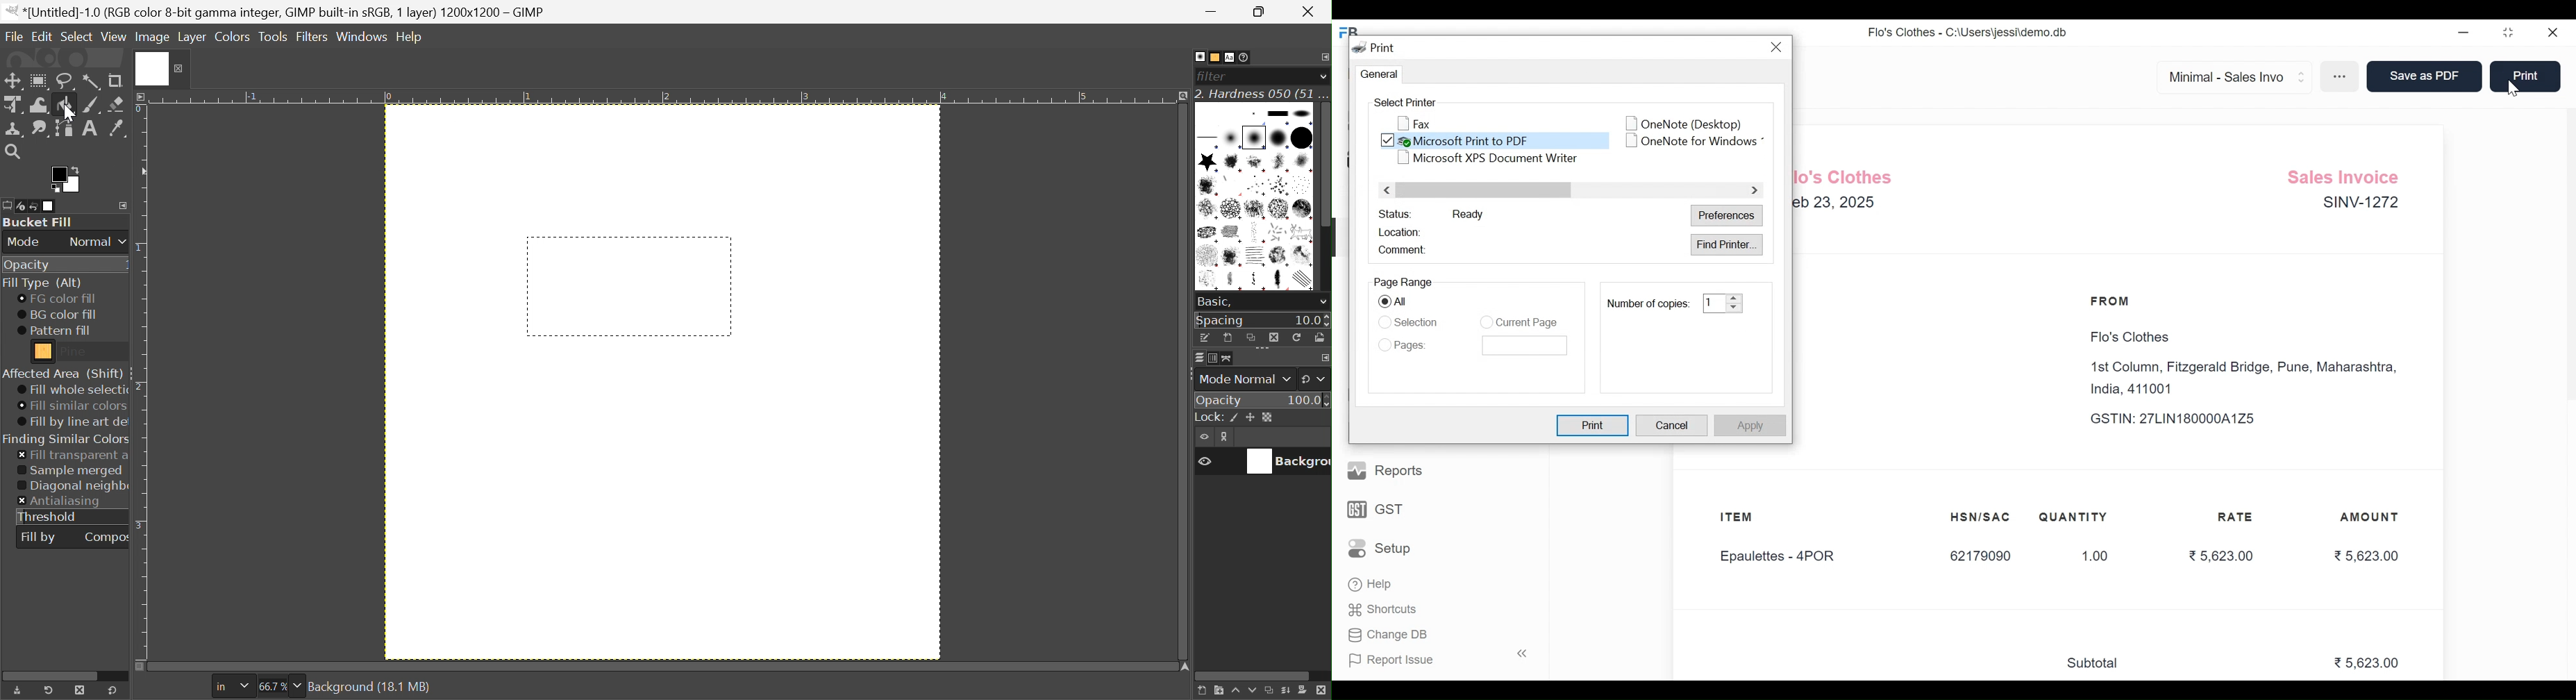  What do you see at coordinates (2247, 379) in the screenshot?
I see `1st Column, Fitzgerald Bridge, Pune, Maharashtra, India, 411001` at bounding box center [2247, 379].